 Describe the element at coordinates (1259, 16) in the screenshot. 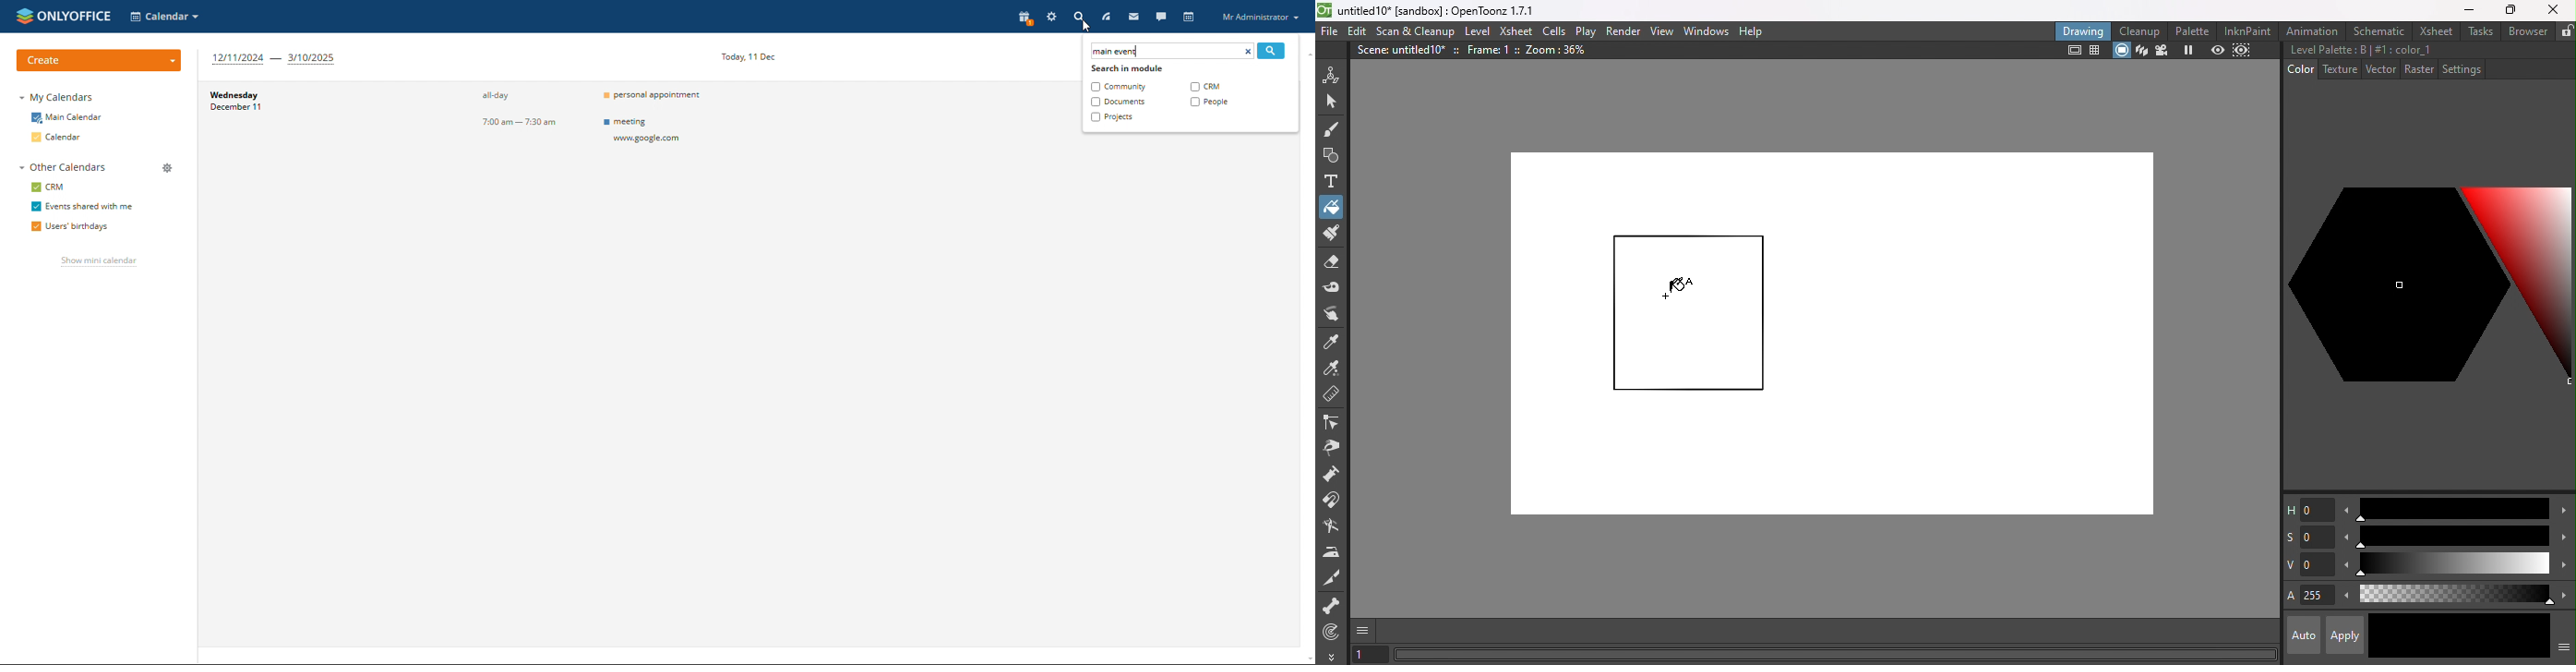

I see `profile` at that location.